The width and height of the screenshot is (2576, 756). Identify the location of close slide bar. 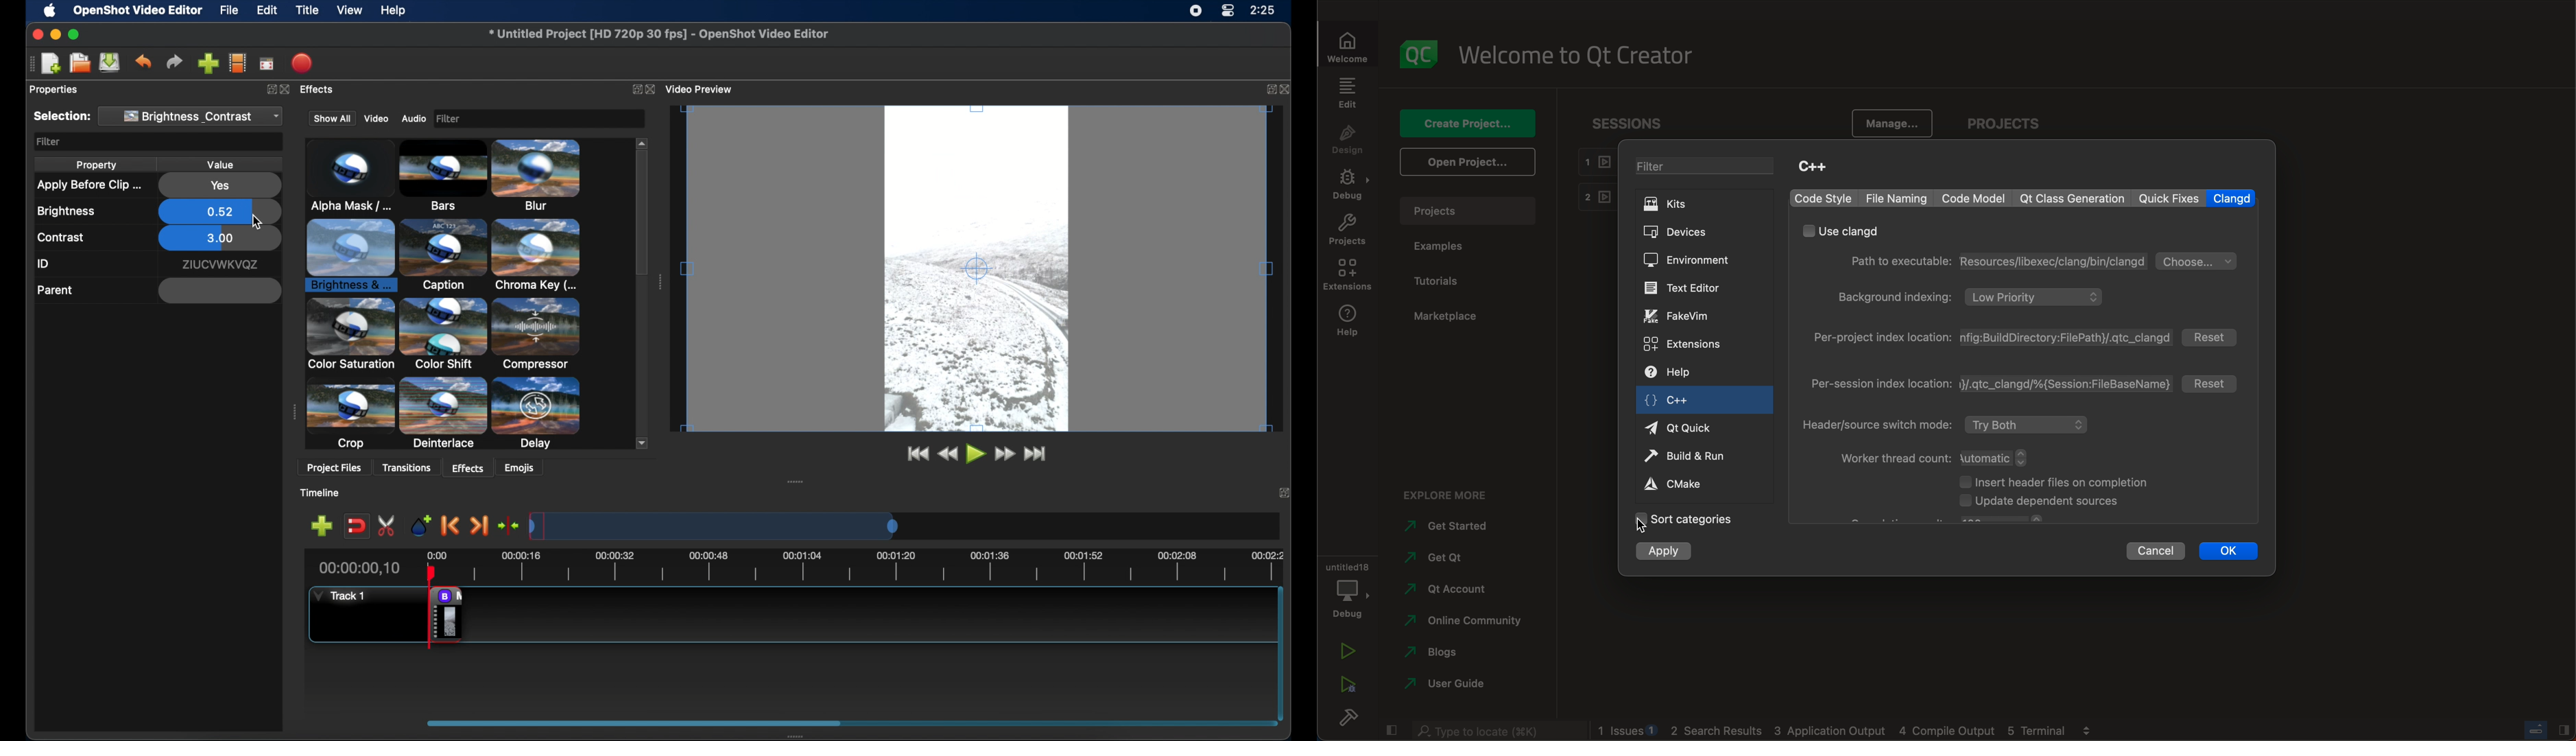
(1389, 730).